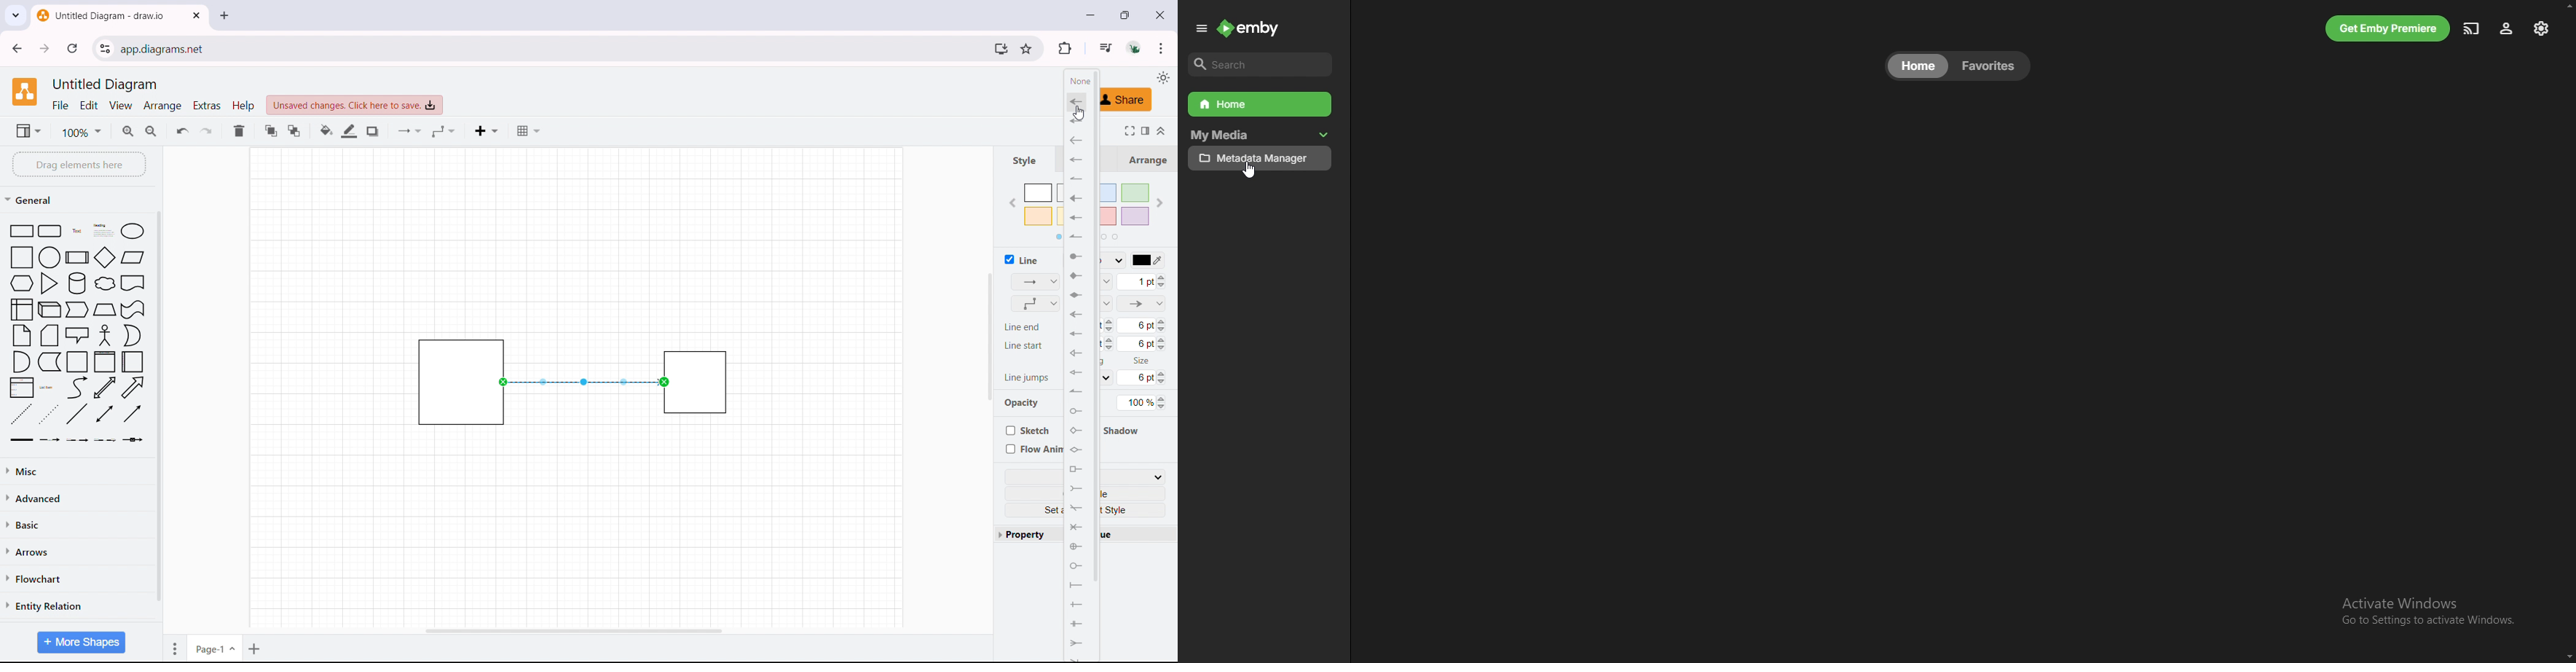  I want to click on bookmark this tab, so click(1026, 48).